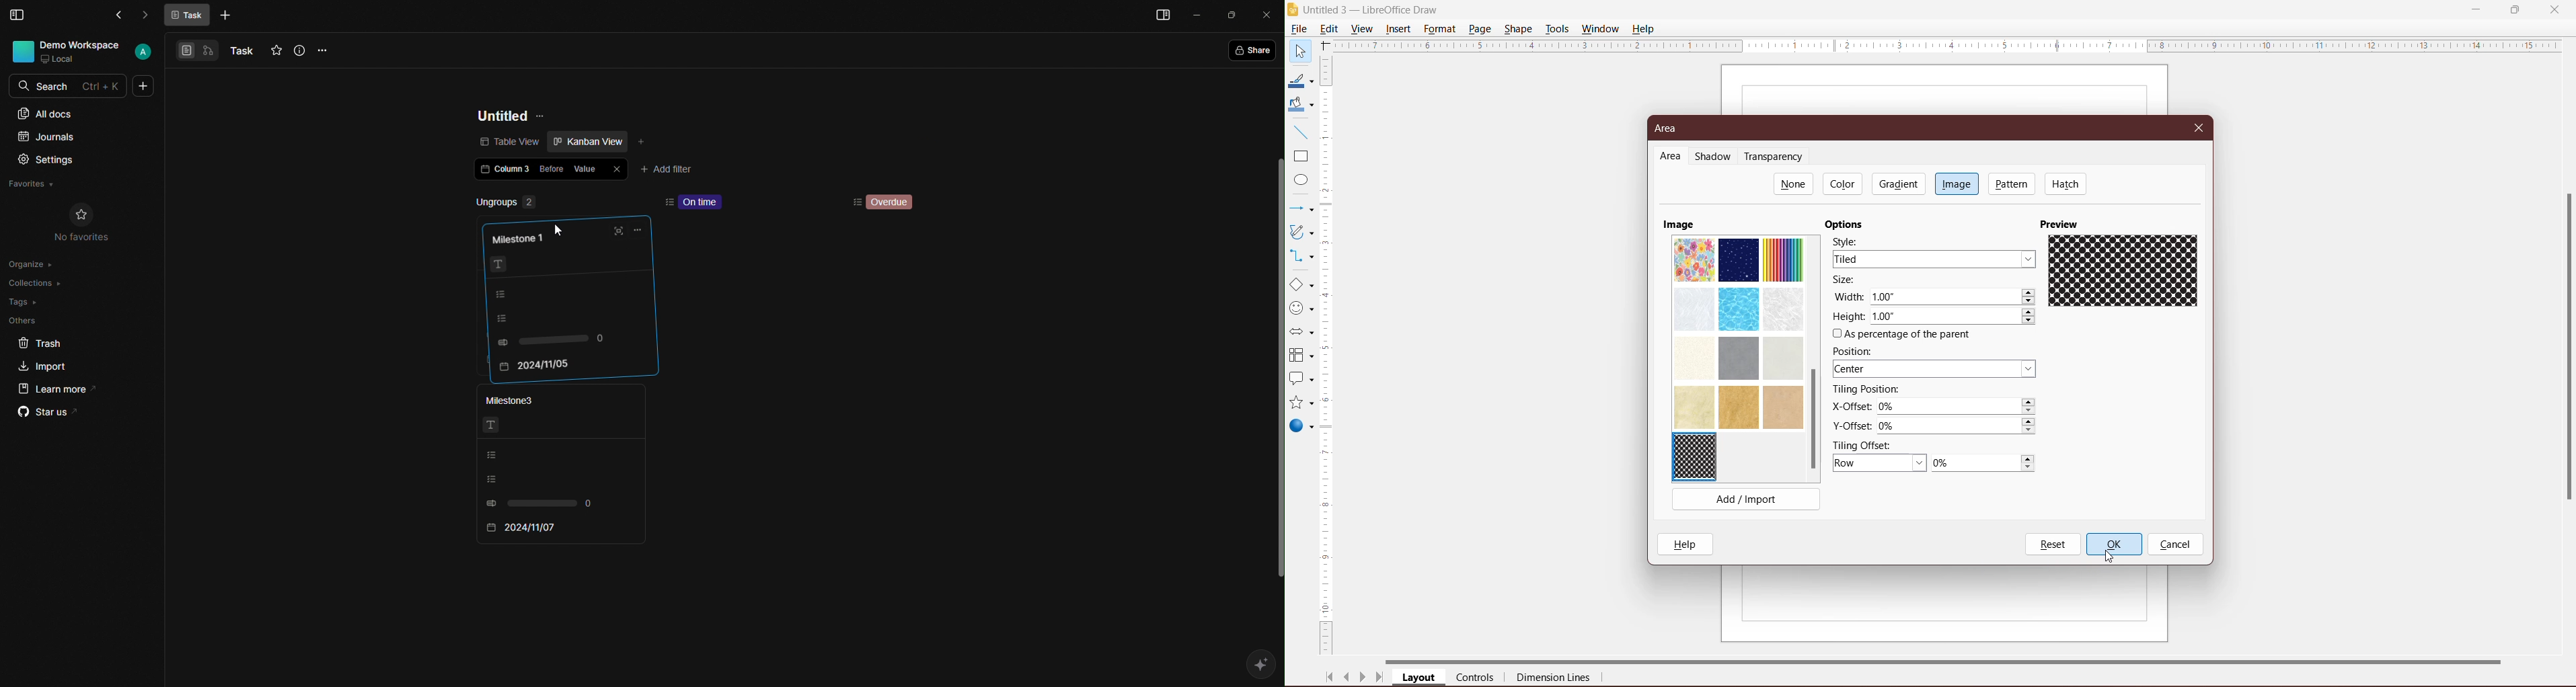  Describe the element at coordinates (1269, 13) in the screenshot. I see `Close` at that location.